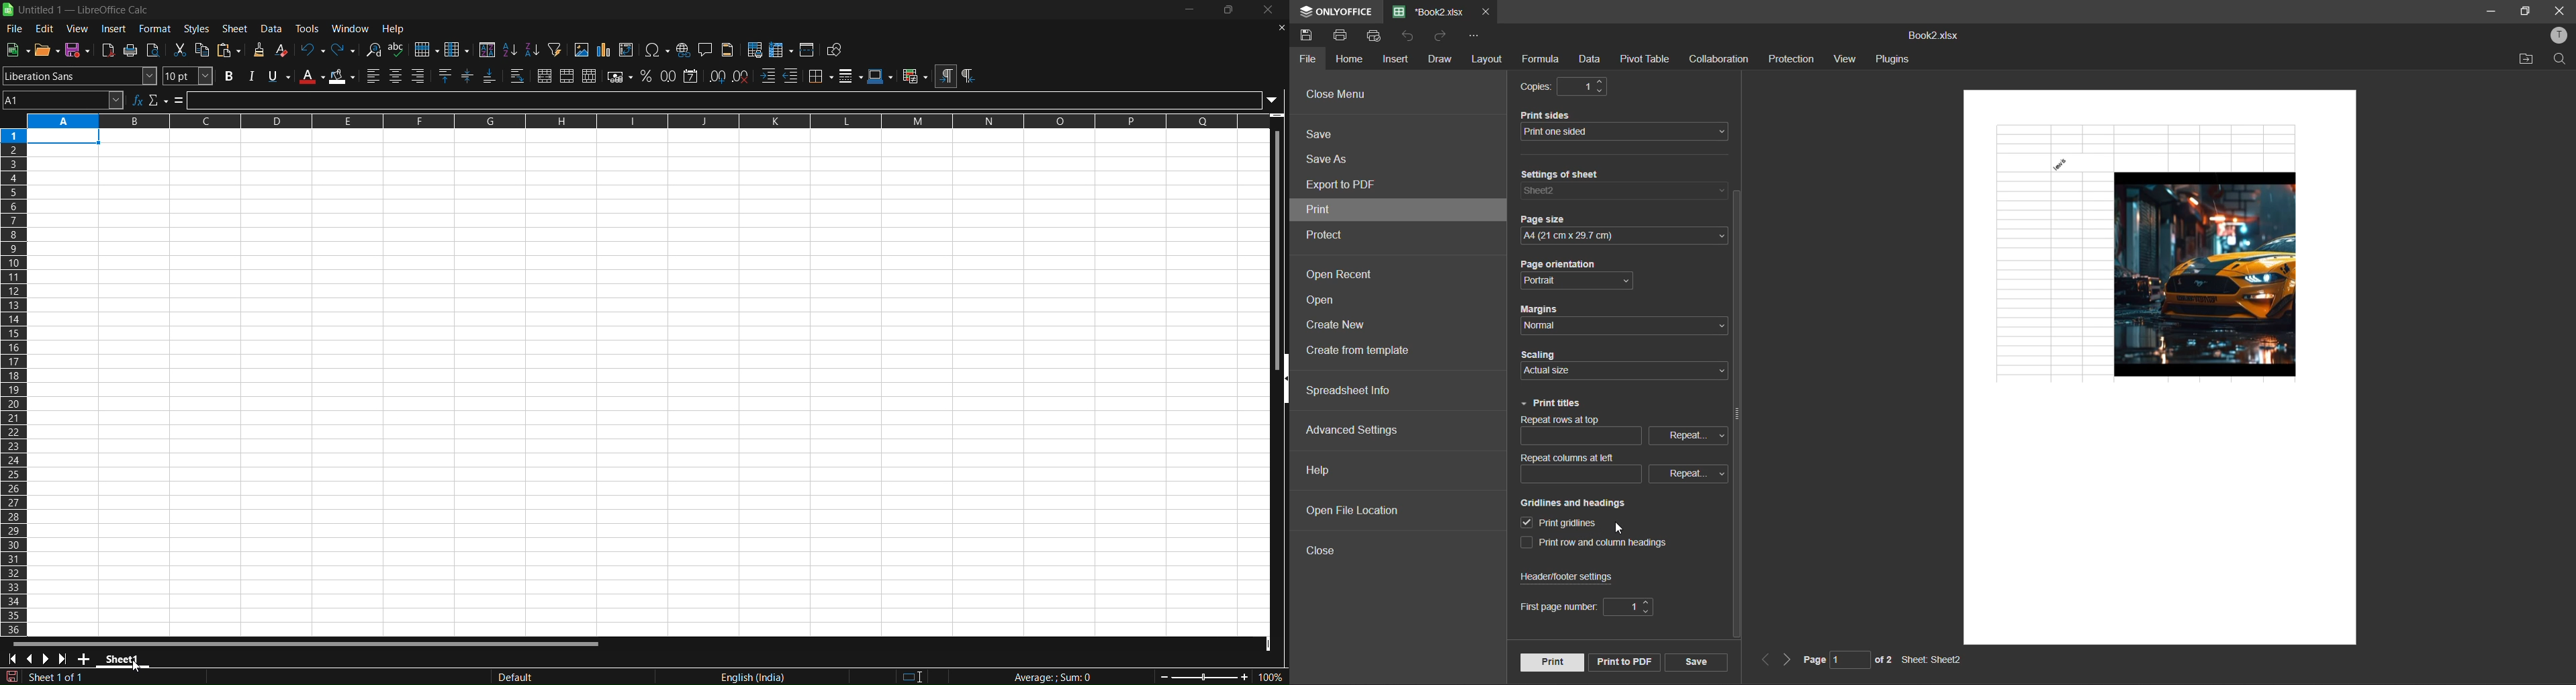  Describe the element at coordinates (509, 49) in the screenshot. I see `sort ascending` at that location.